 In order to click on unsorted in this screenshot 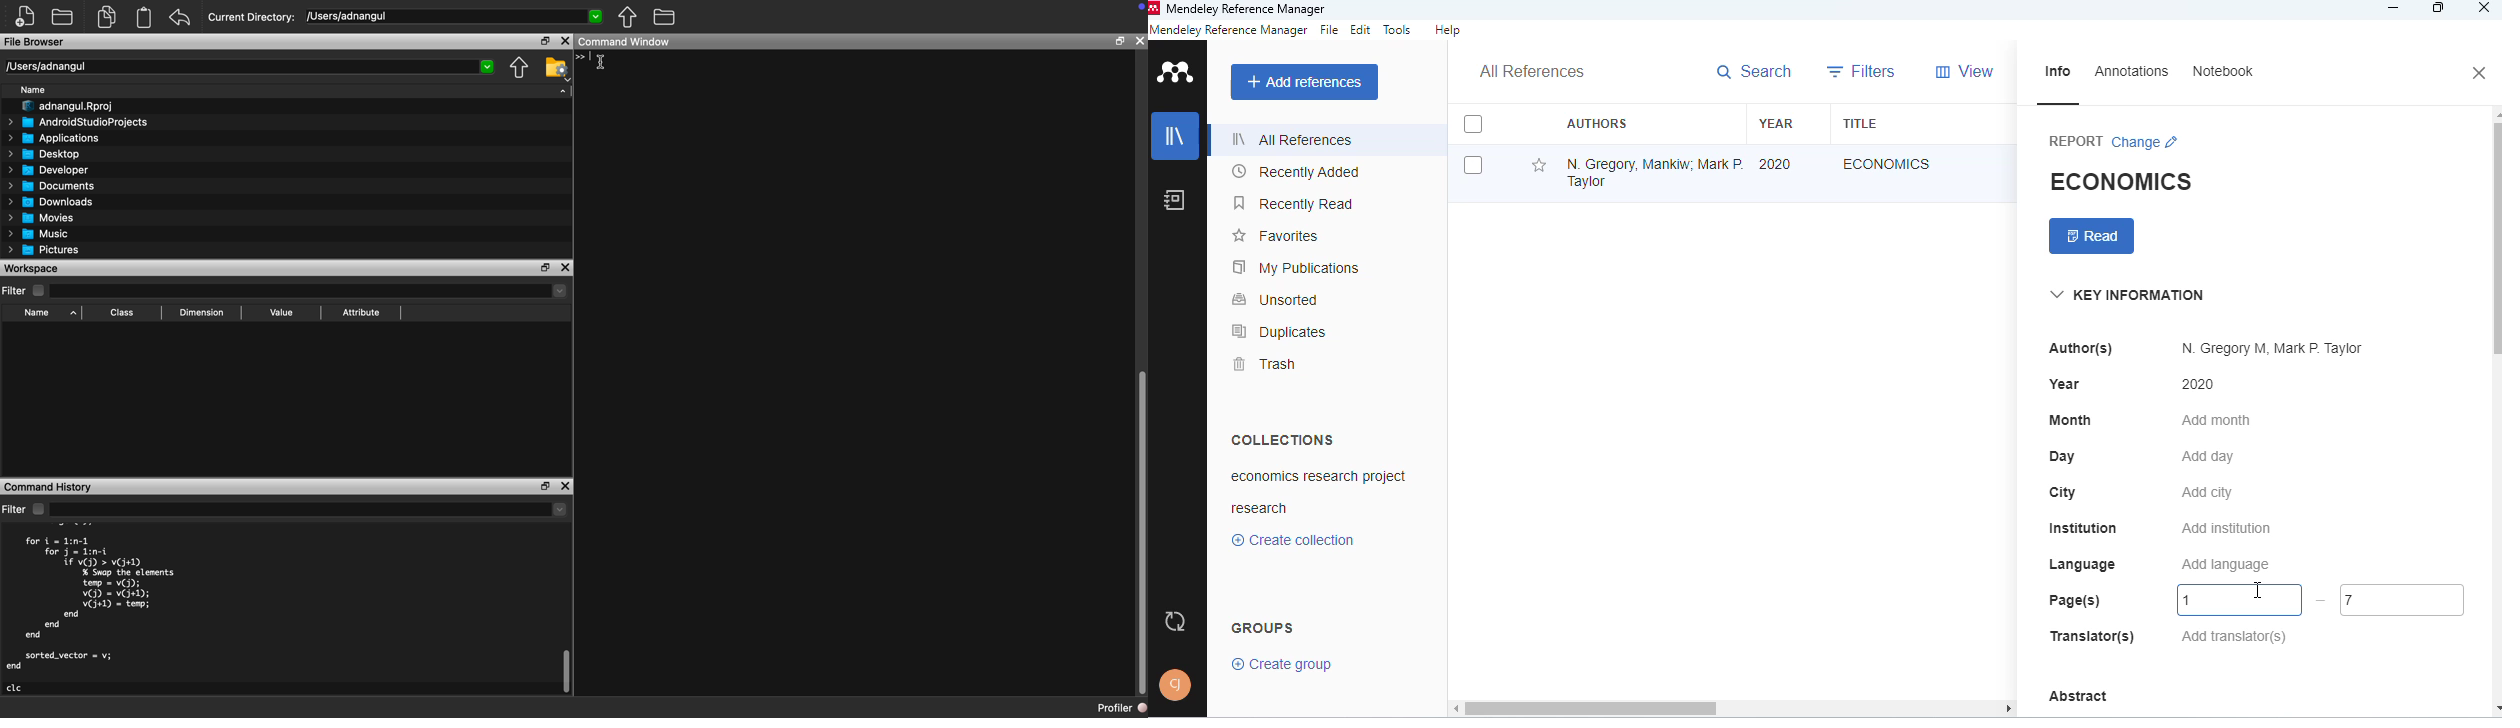, I will do `click(1275, 300)`.